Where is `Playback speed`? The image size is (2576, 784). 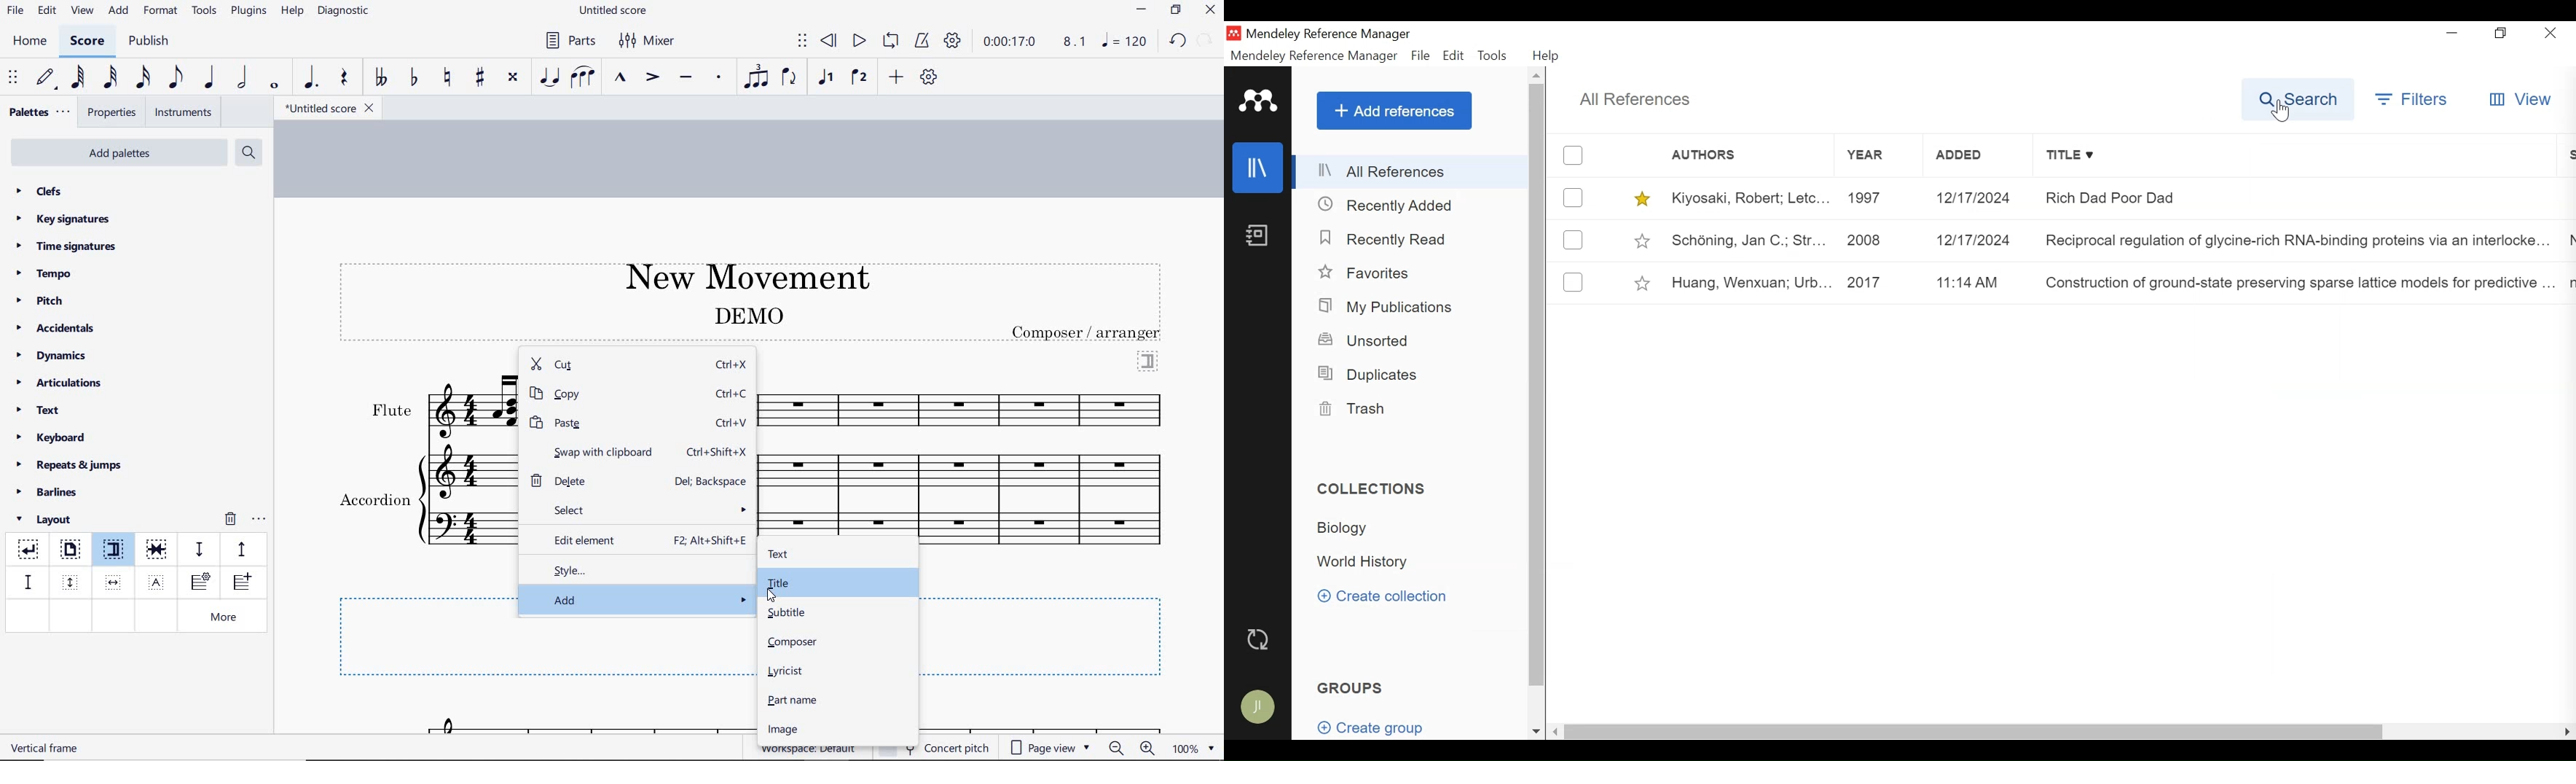
Playback speed is located at coordinates (1076, 42).